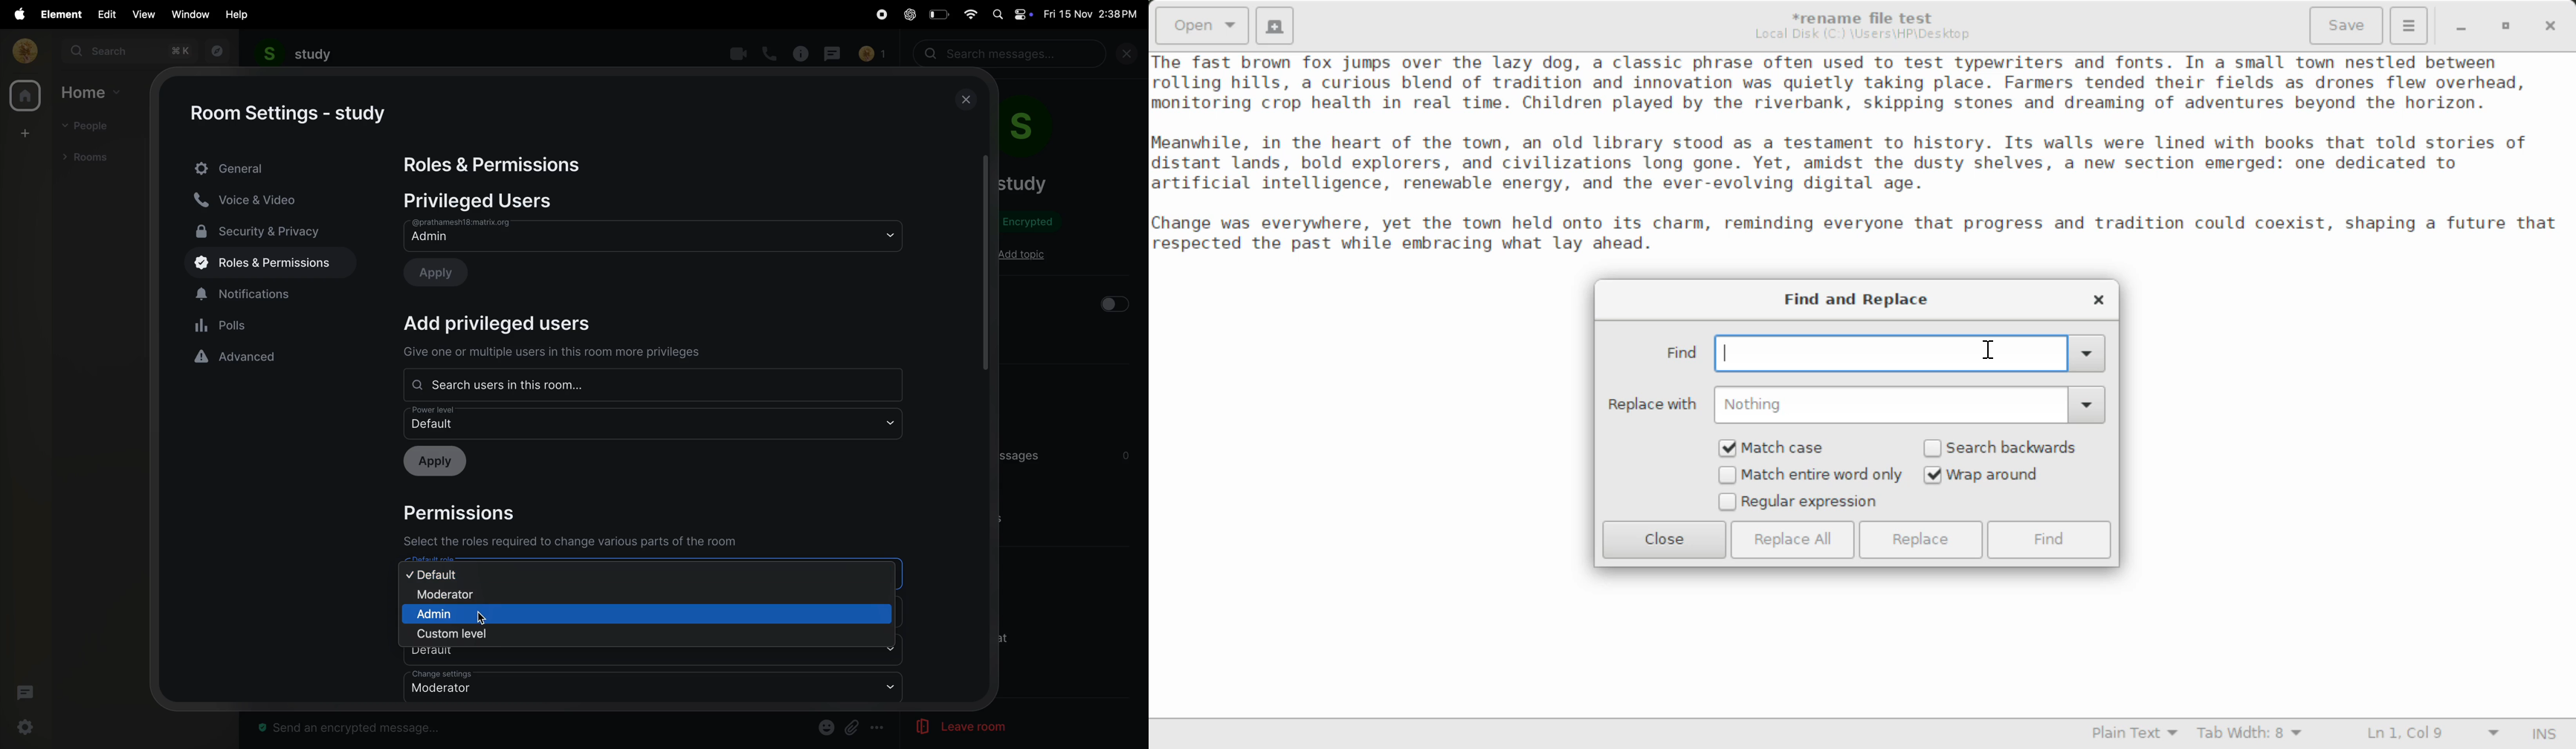 This screenshot has width=2576, height=756. What do you see at coordinates (1012, 13) in the screenshot?
I see `apple widgets` at bounding box center [1012, 13].